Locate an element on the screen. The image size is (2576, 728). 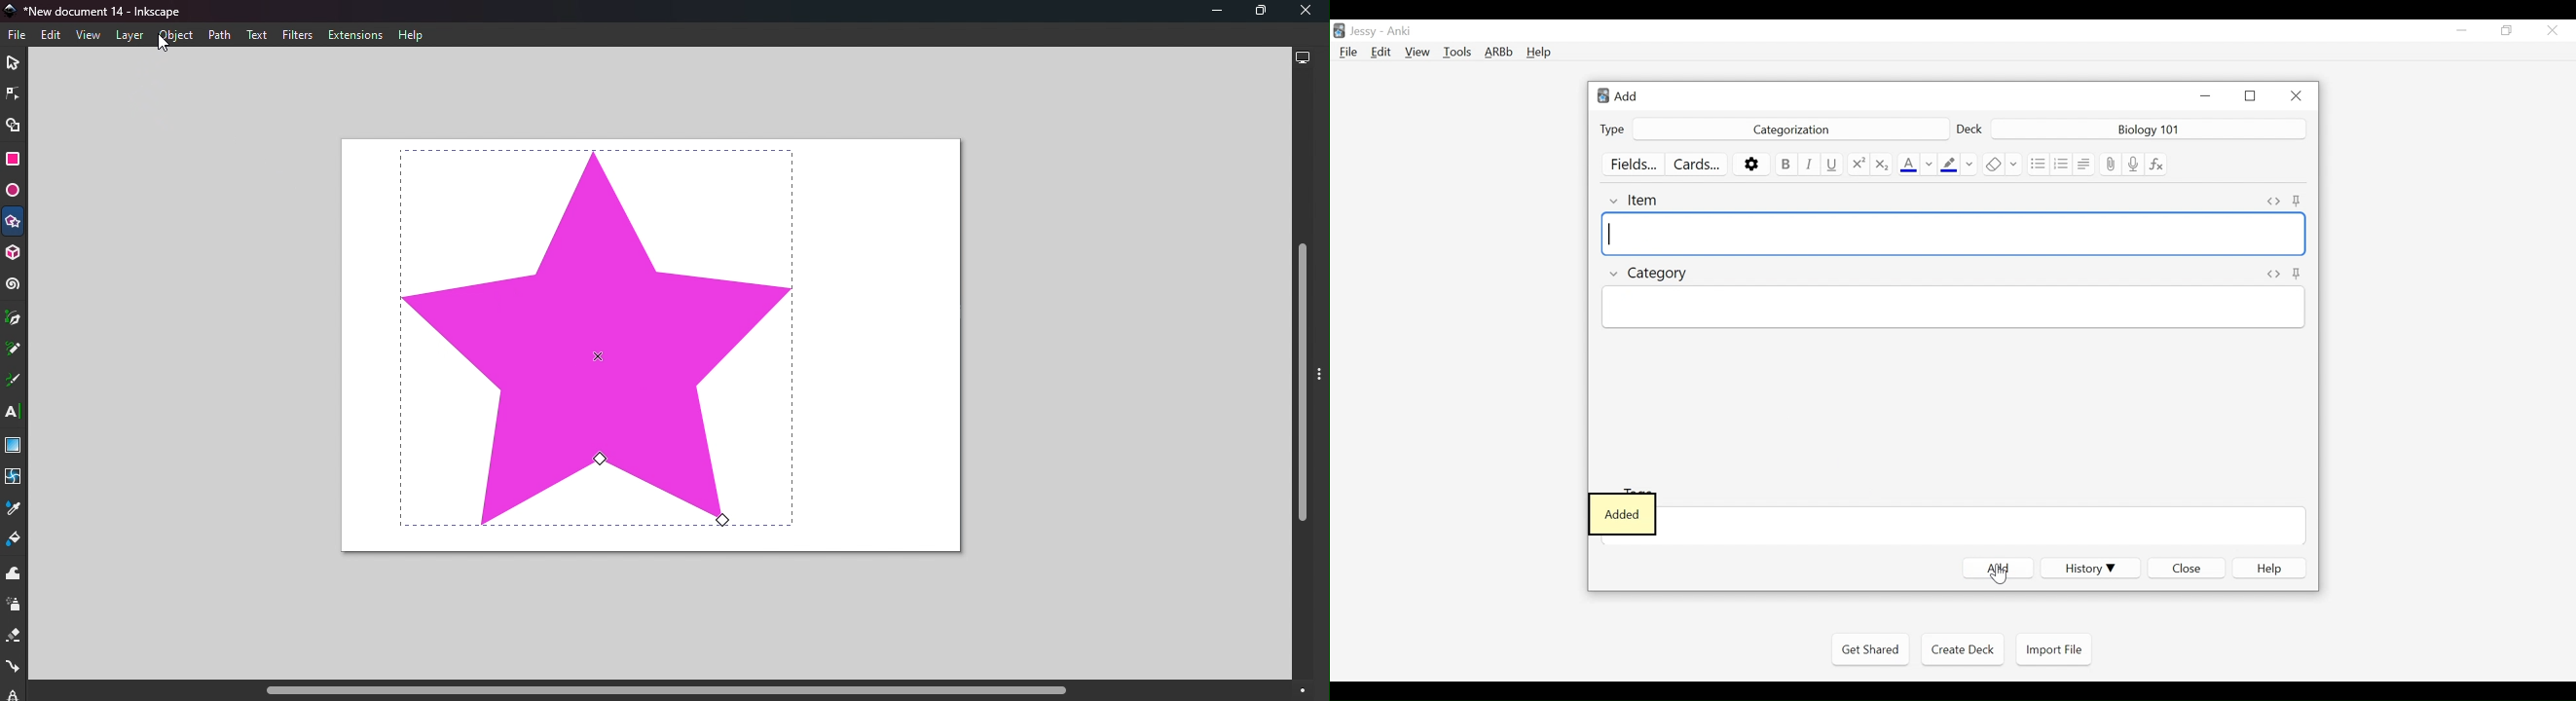
Item Field is located at coordinates (1956, 234).